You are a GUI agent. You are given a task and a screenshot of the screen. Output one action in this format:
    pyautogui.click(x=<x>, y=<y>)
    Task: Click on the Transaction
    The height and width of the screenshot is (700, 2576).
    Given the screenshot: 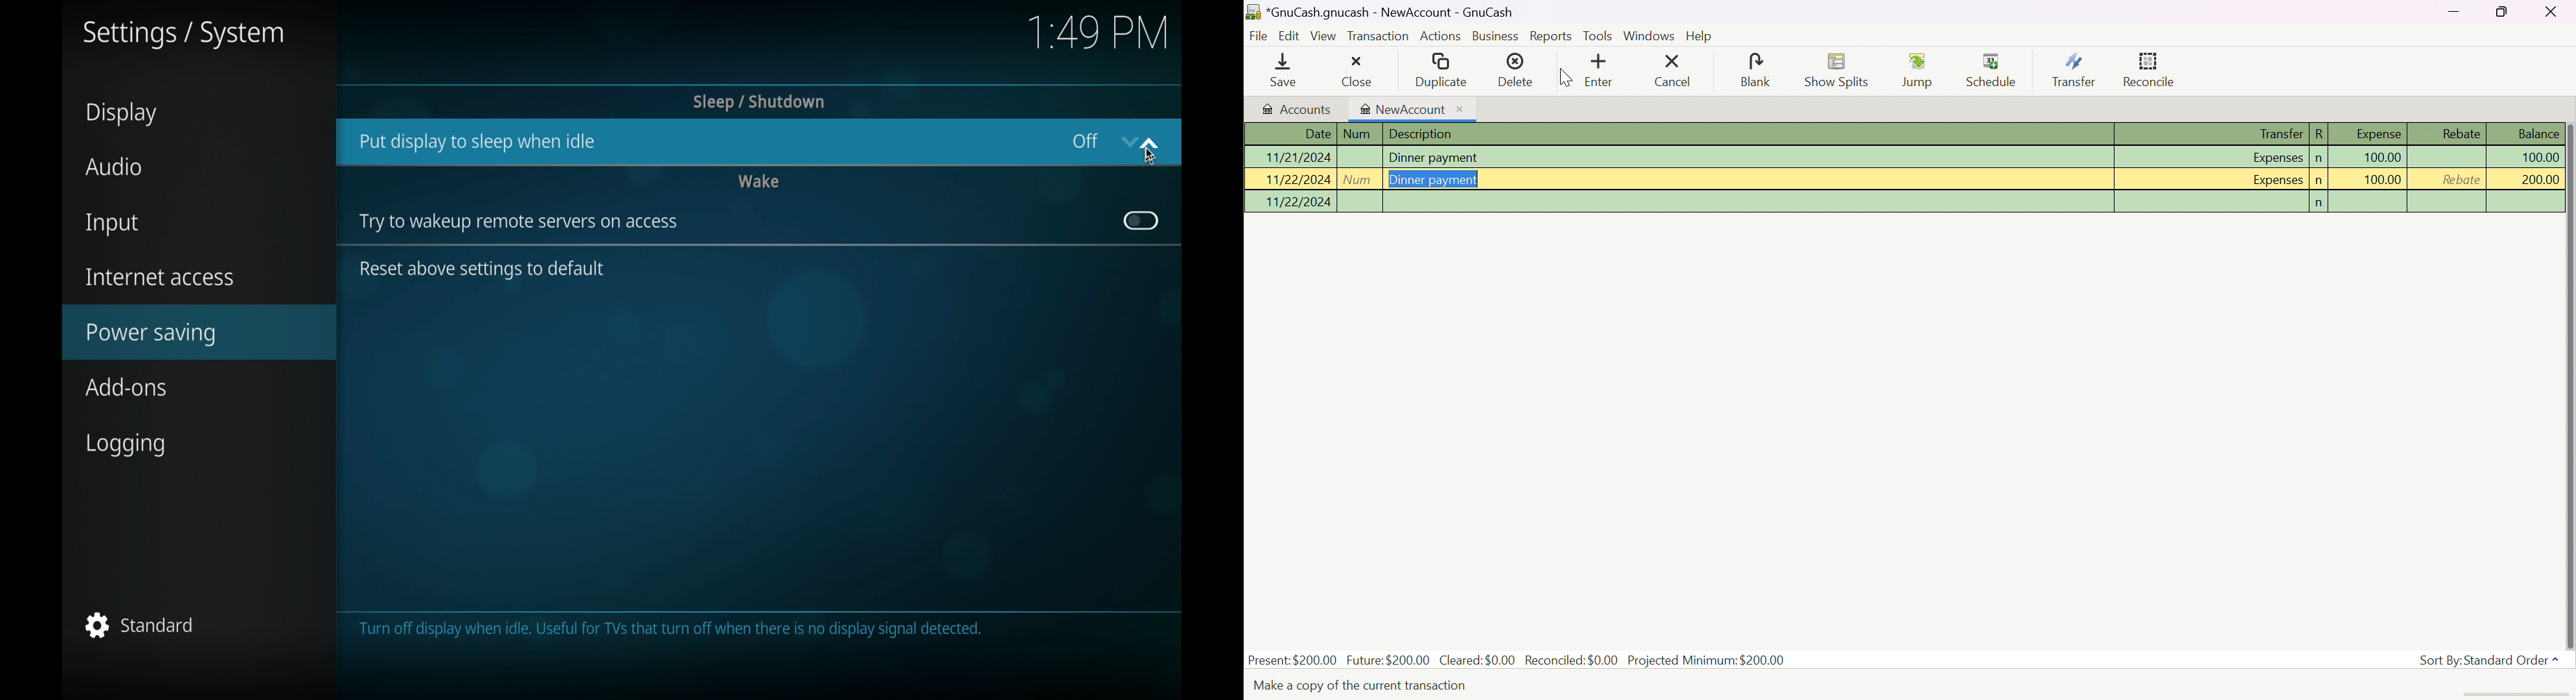 What is the action you would take?
    pyautogui.click(x=1379, y=37)
    